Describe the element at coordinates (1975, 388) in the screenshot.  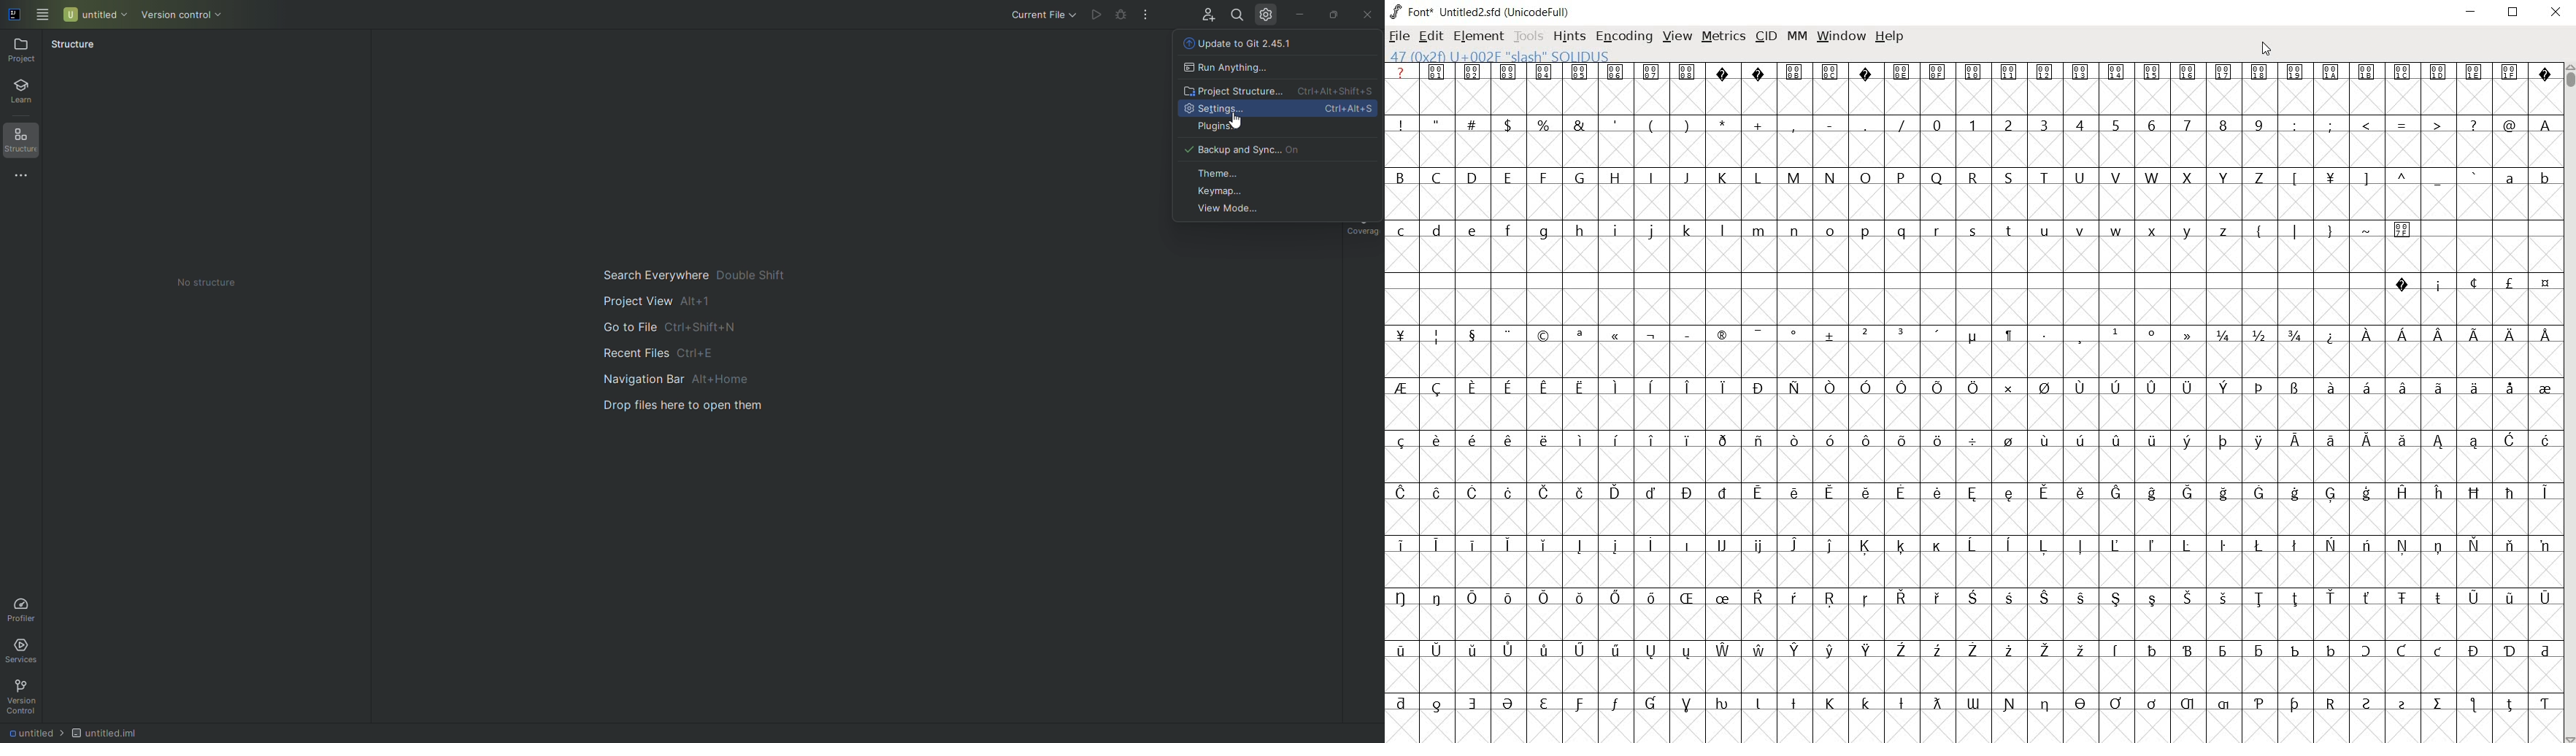
I see `special letters` at that location.